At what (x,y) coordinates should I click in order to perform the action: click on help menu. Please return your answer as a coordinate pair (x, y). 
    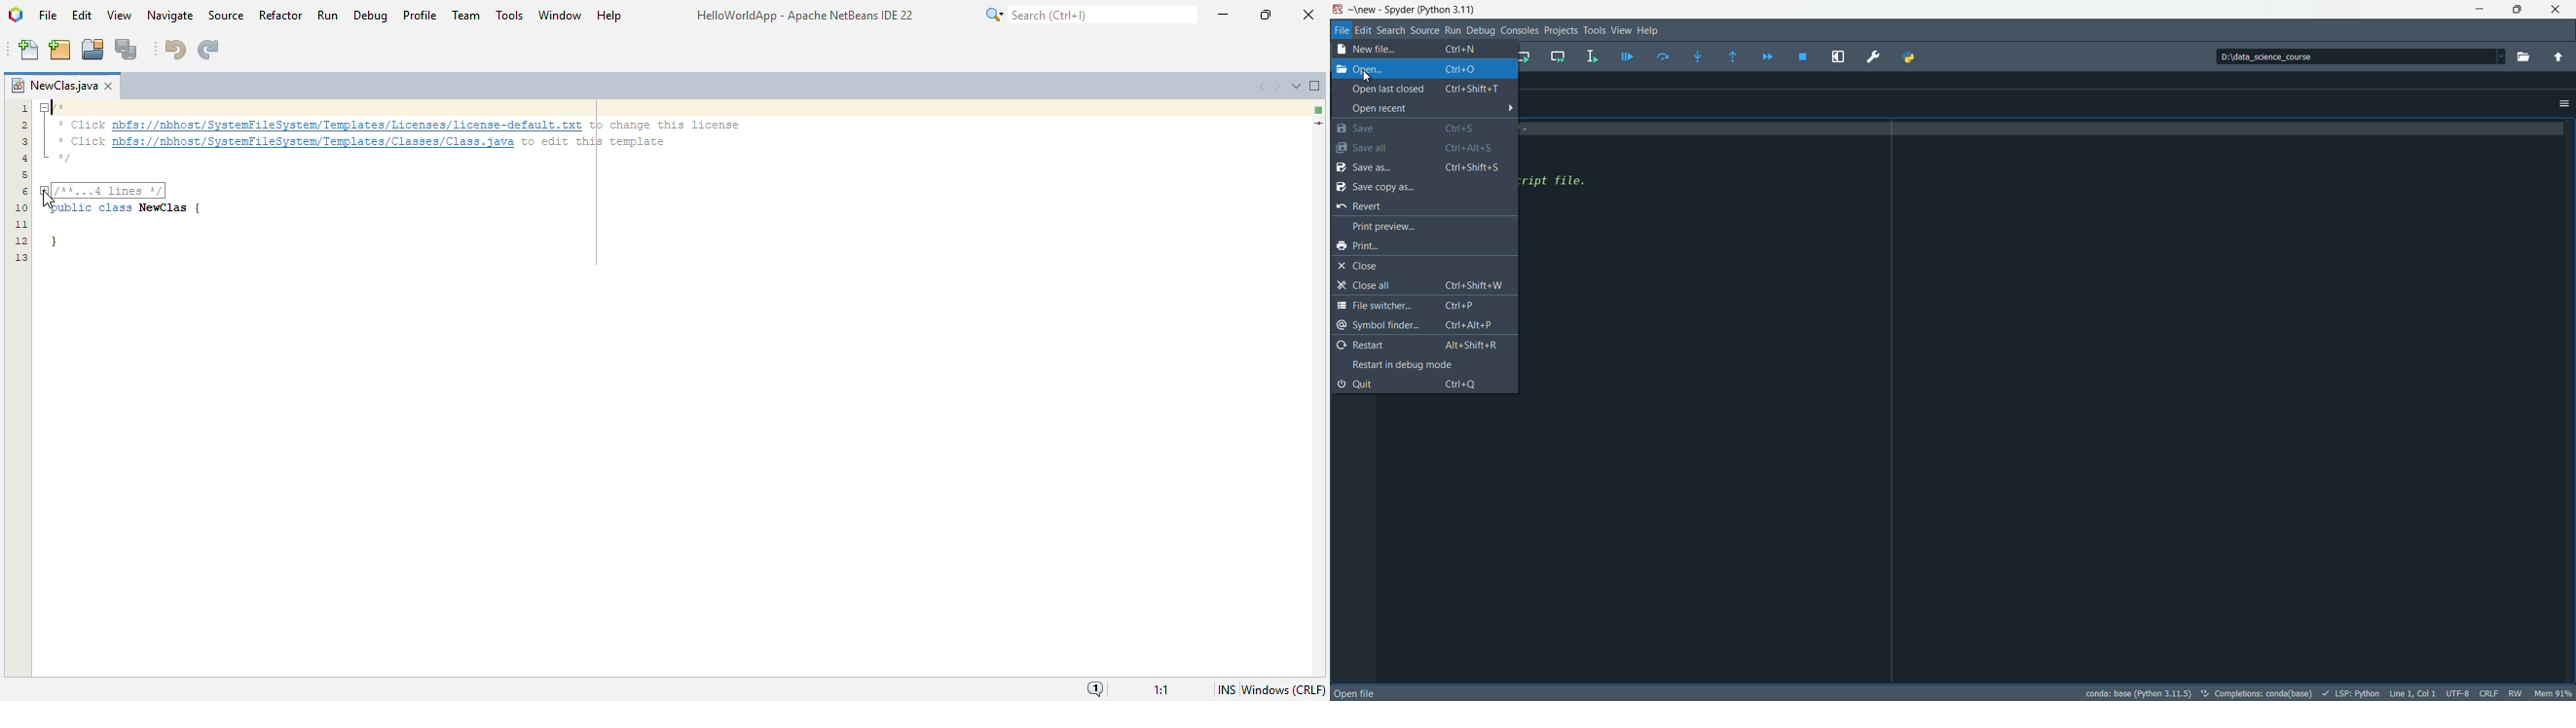
    Looking at the image, I should click on (1649, 30).